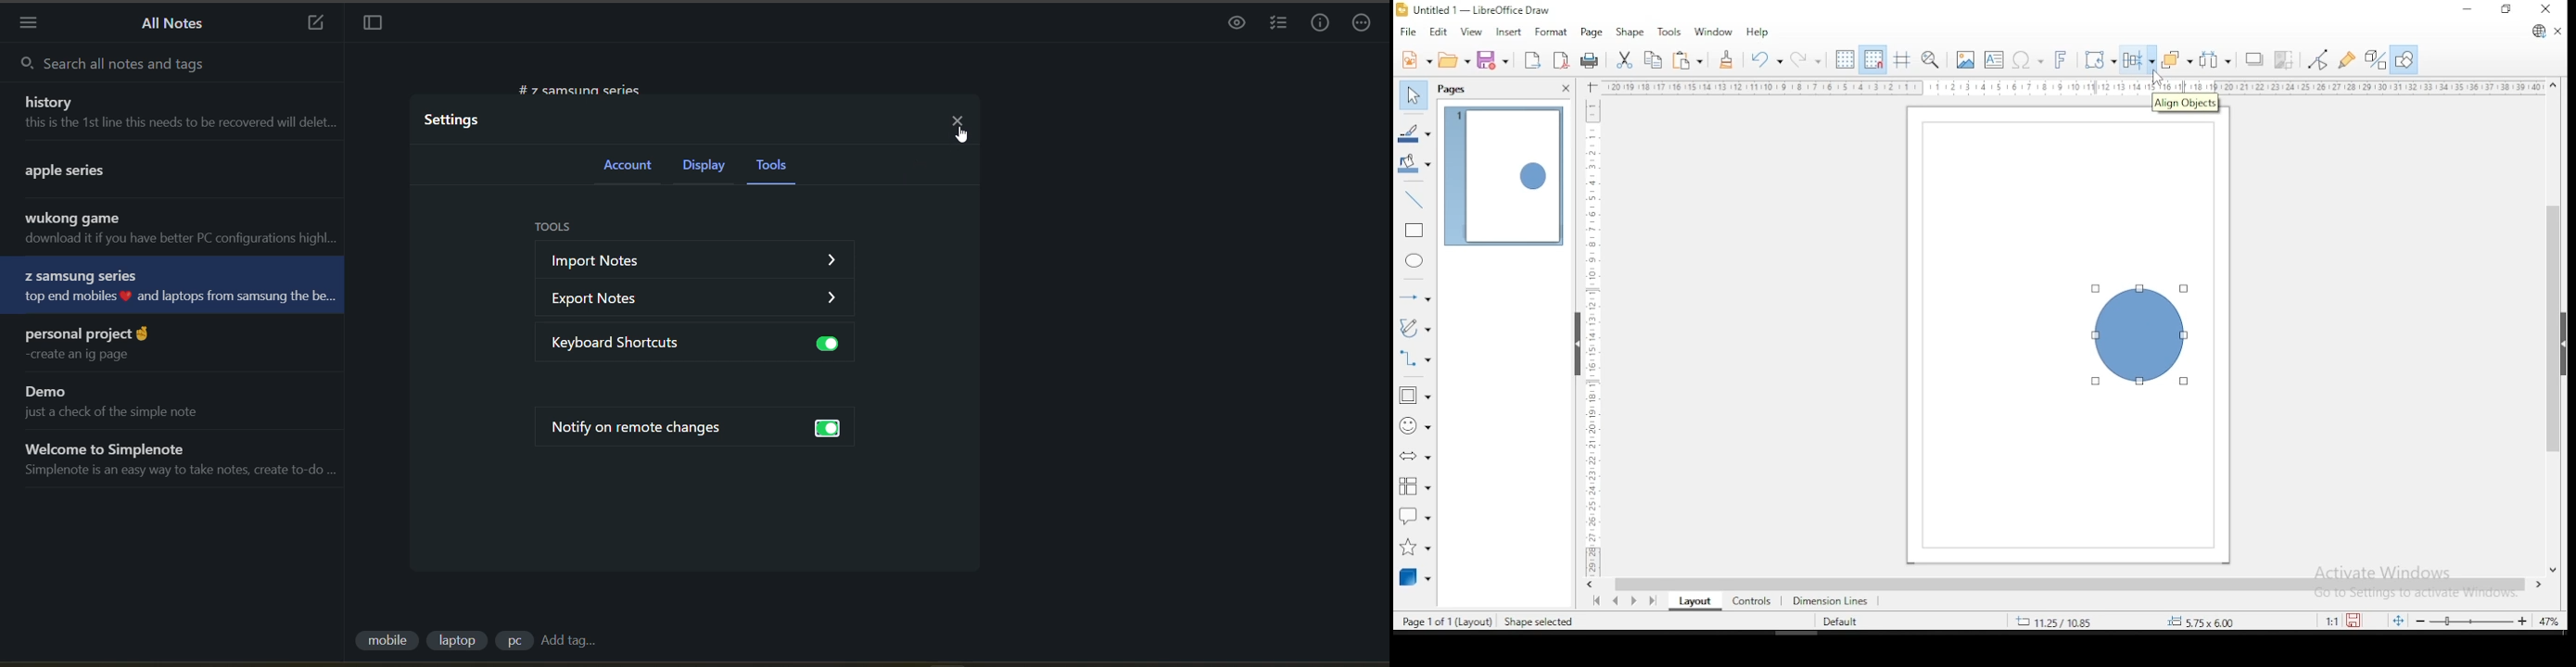  Describe the element at coordinates (1281, 25) in the screenshot. I see `insert checklist` at that location.